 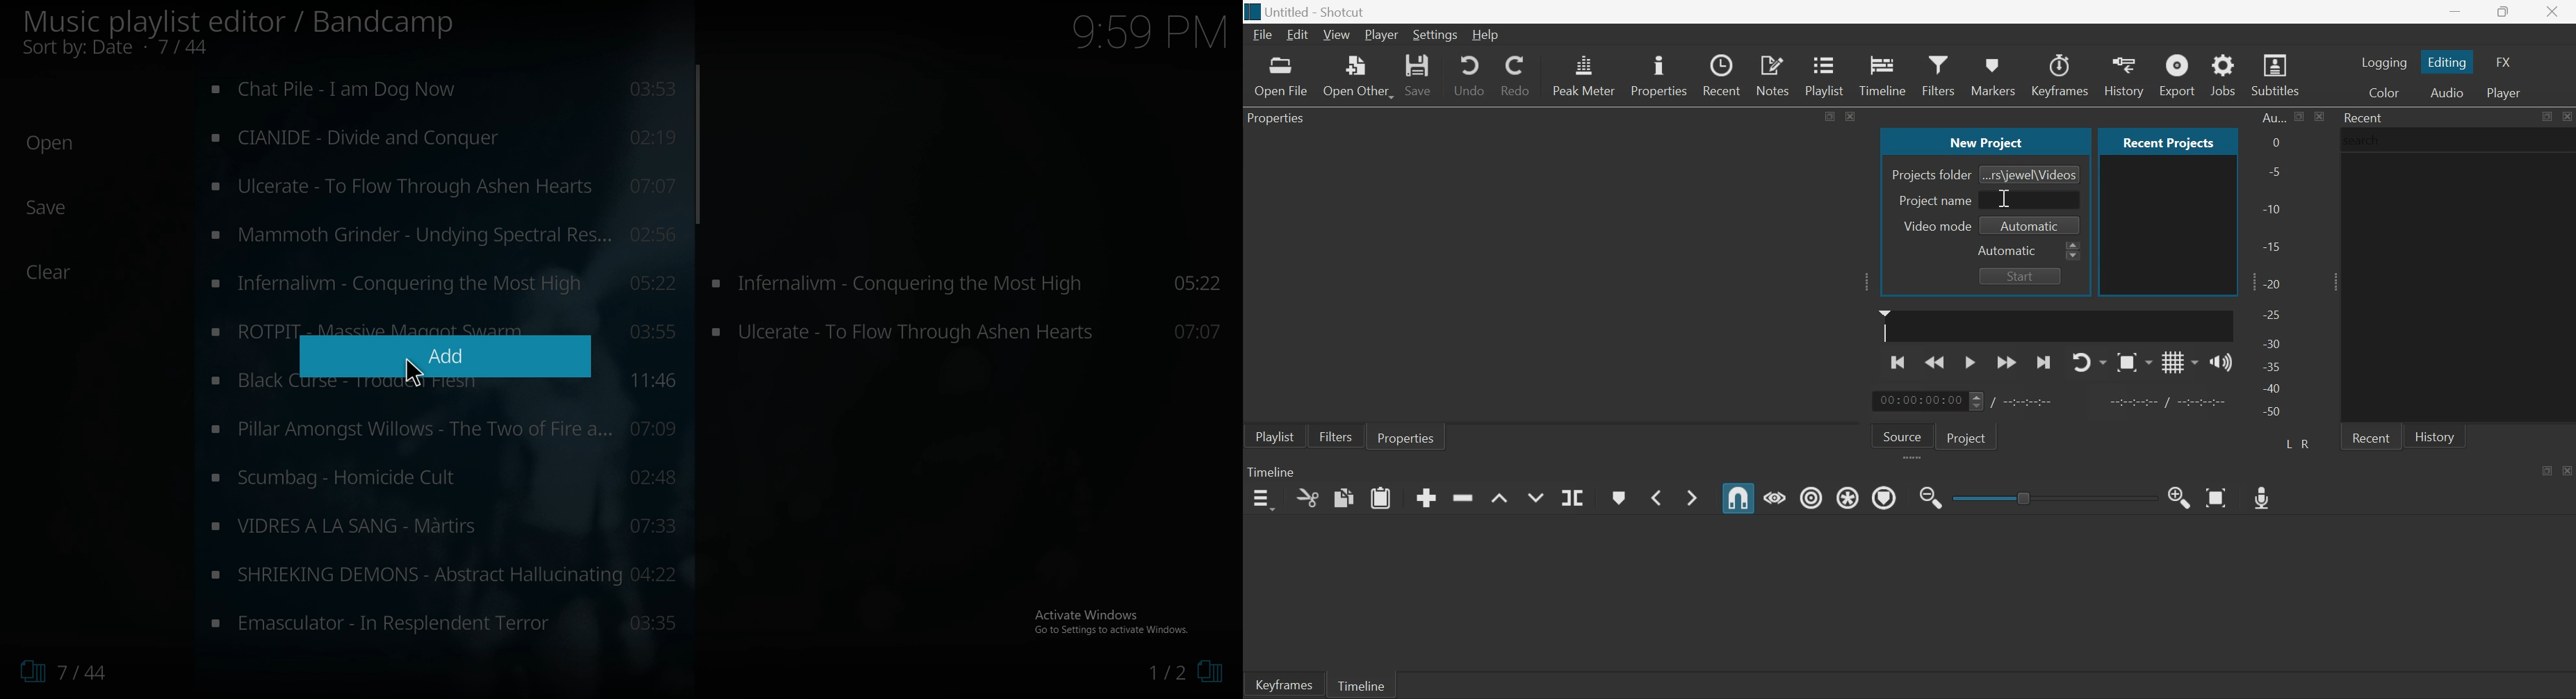 I want to click on Keyframes, so click(x=1283, y=684).